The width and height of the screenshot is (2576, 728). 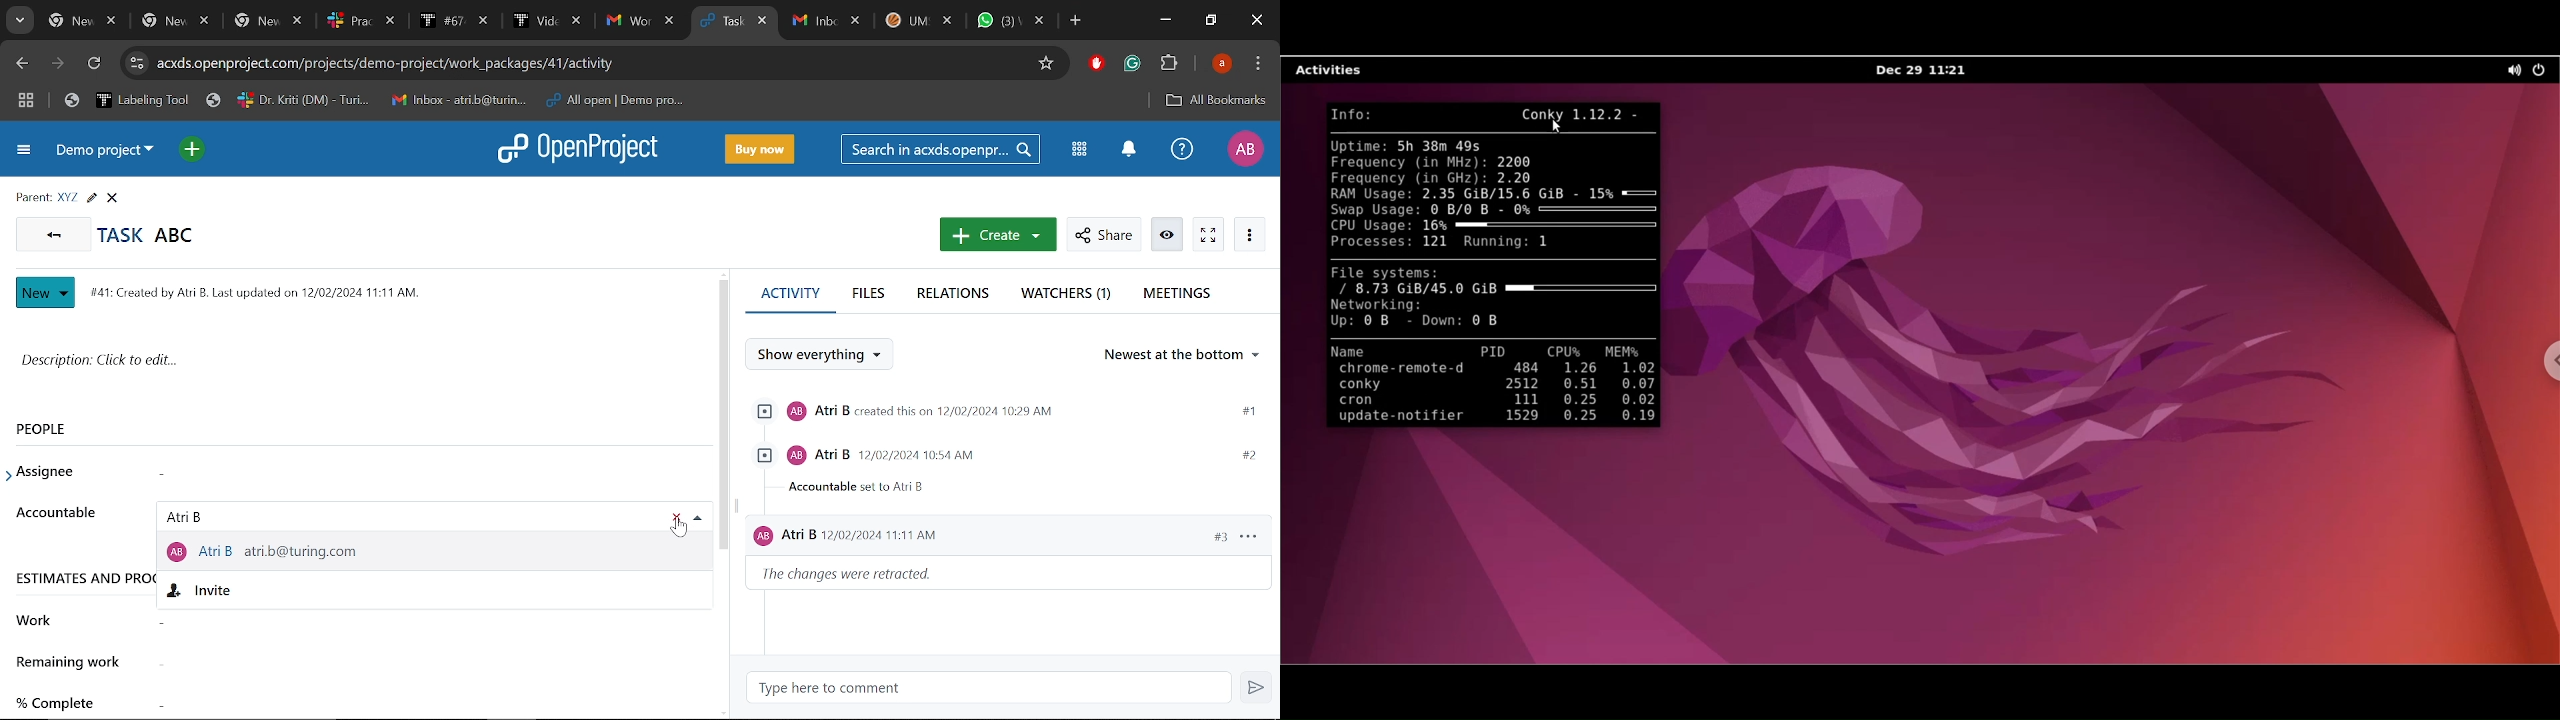 What do you see at coordinates (1076, 148) in the screenshot?
I see `Modules` at bounding box center [1076, 148].